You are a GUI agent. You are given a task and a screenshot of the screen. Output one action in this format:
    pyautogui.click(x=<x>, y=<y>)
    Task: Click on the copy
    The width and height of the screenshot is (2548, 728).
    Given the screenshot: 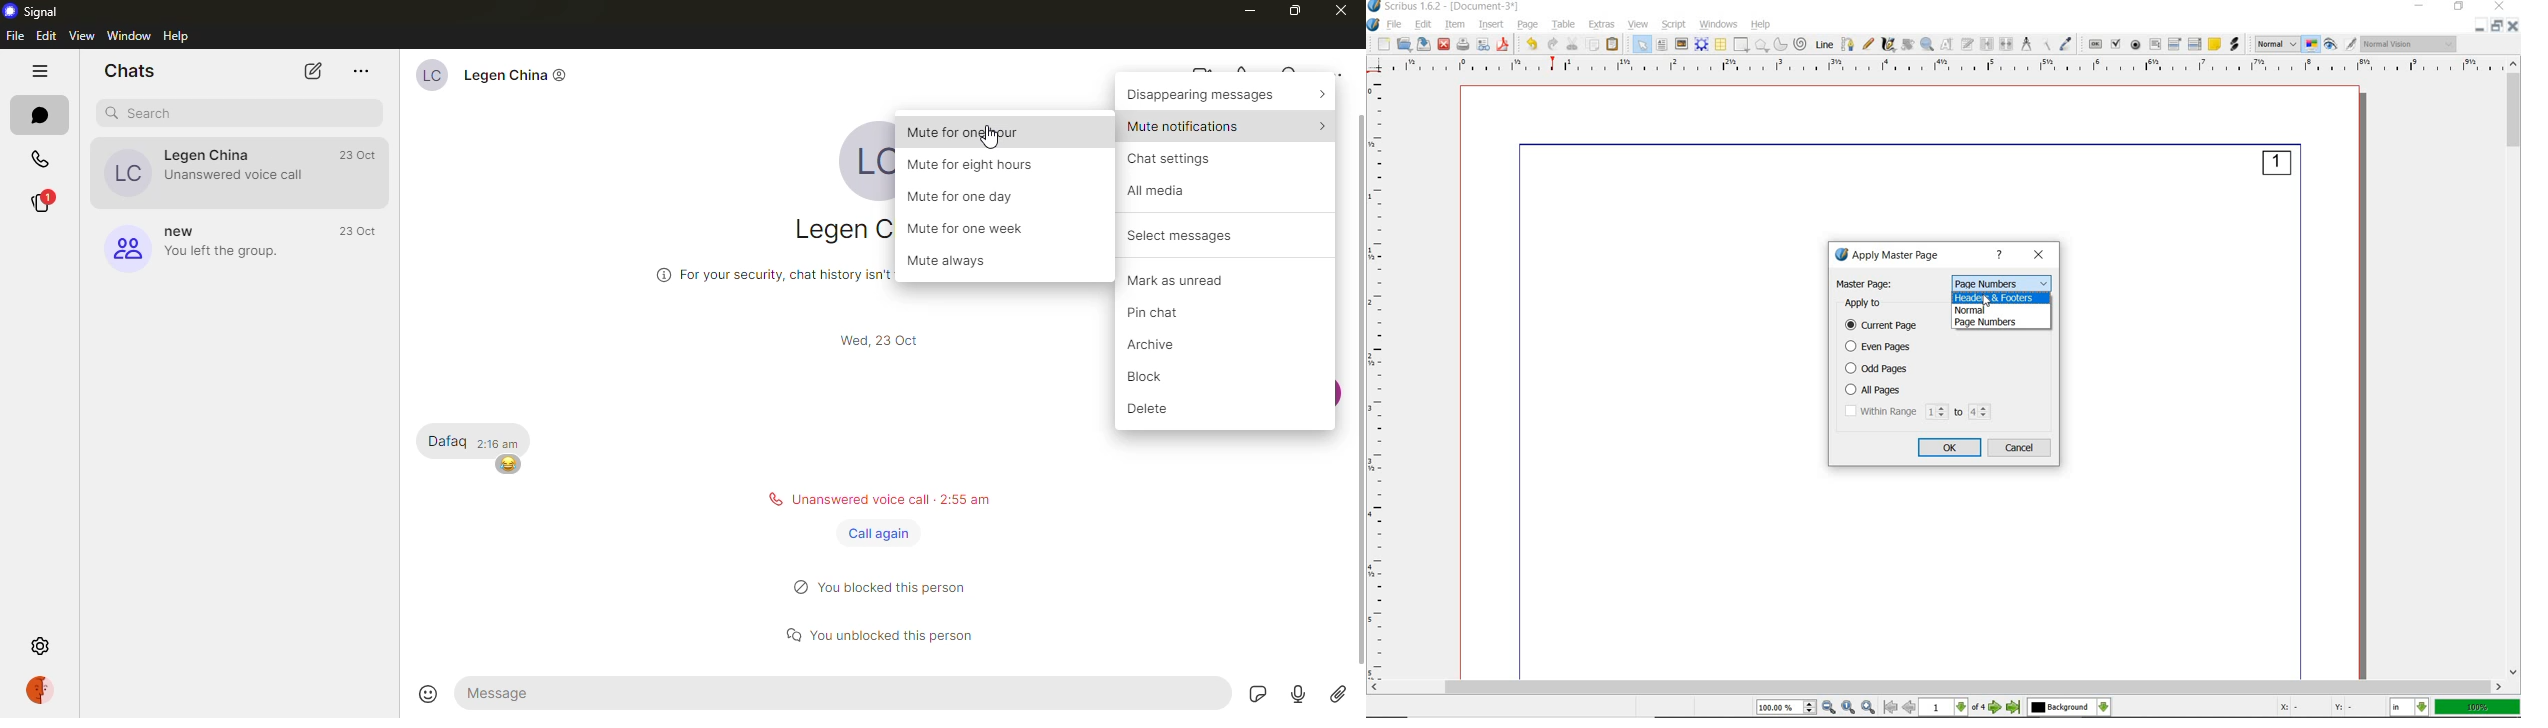 What is the action you would take?
    pyautogui.click(x=1594, y=45)
    